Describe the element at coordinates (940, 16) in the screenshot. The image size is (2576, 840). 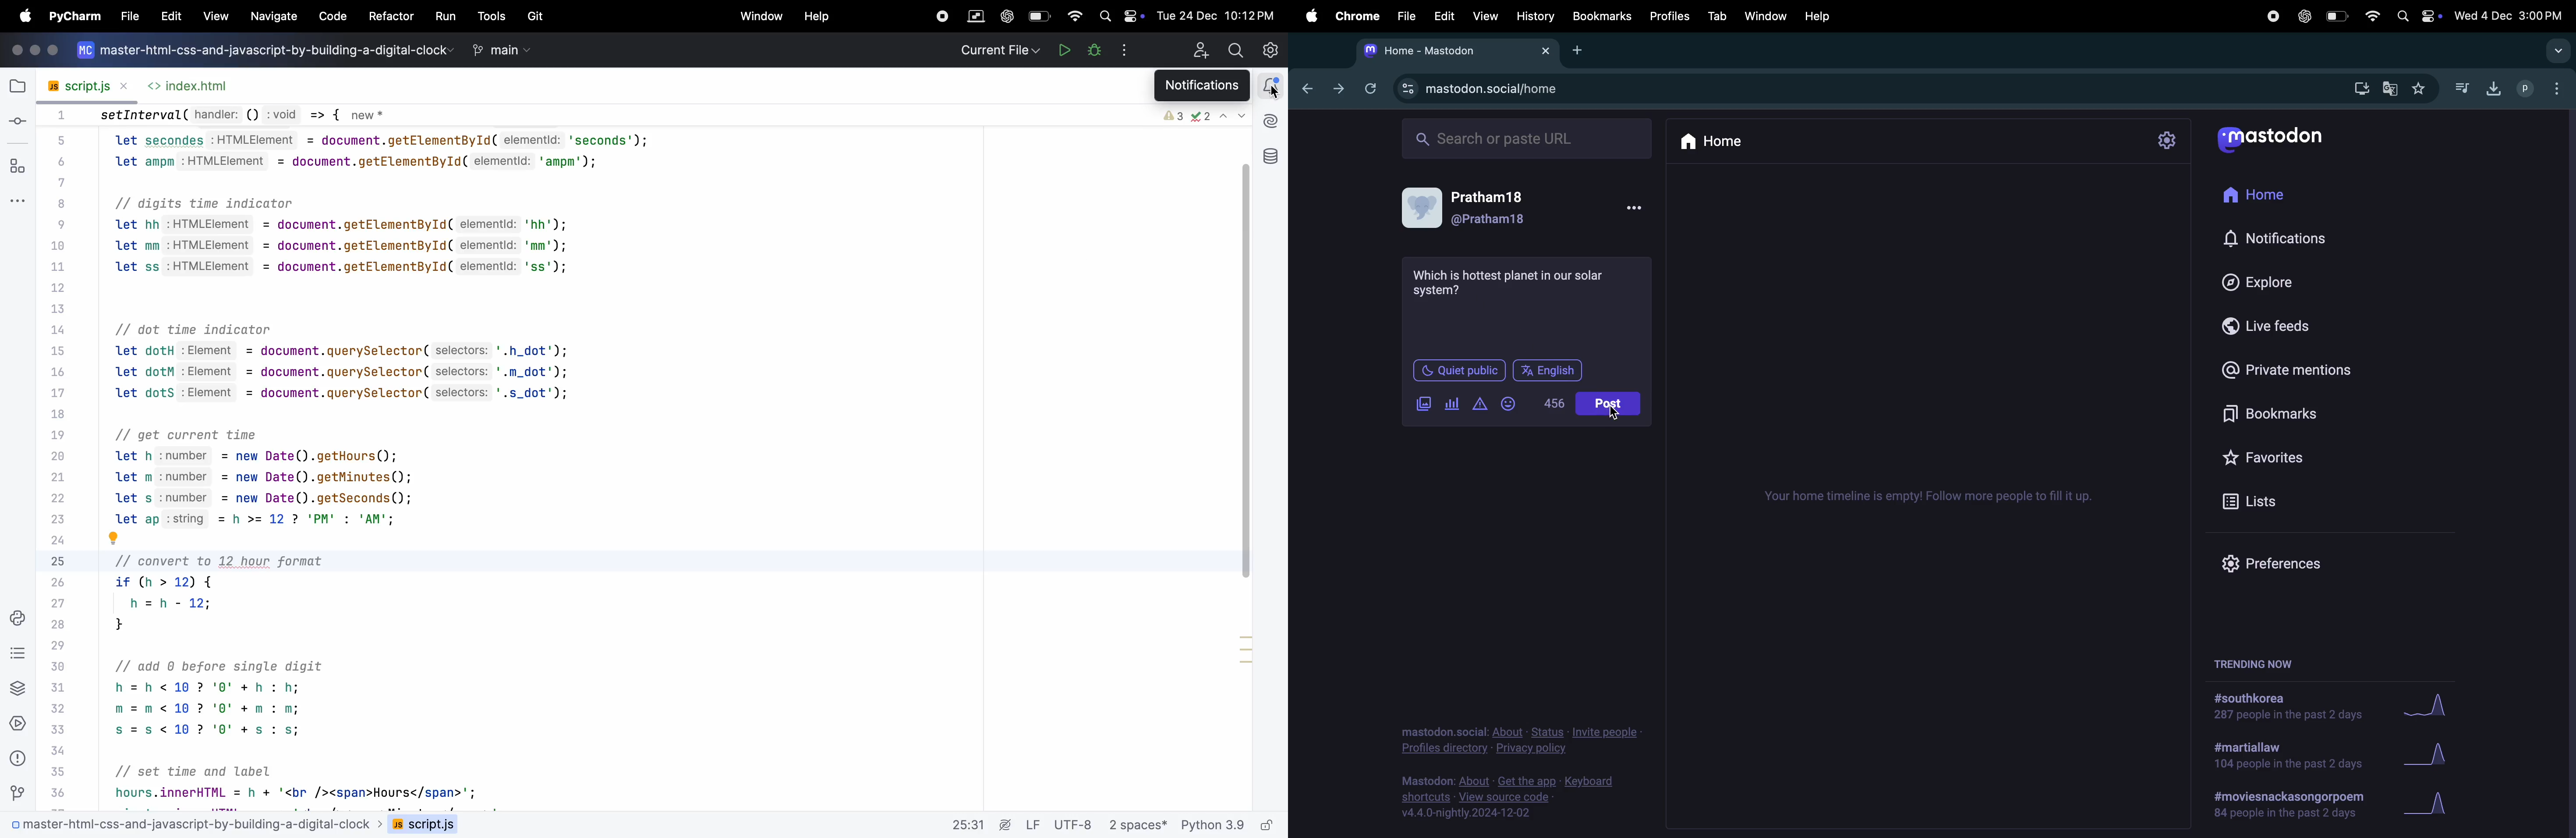
I see `record` at that location.